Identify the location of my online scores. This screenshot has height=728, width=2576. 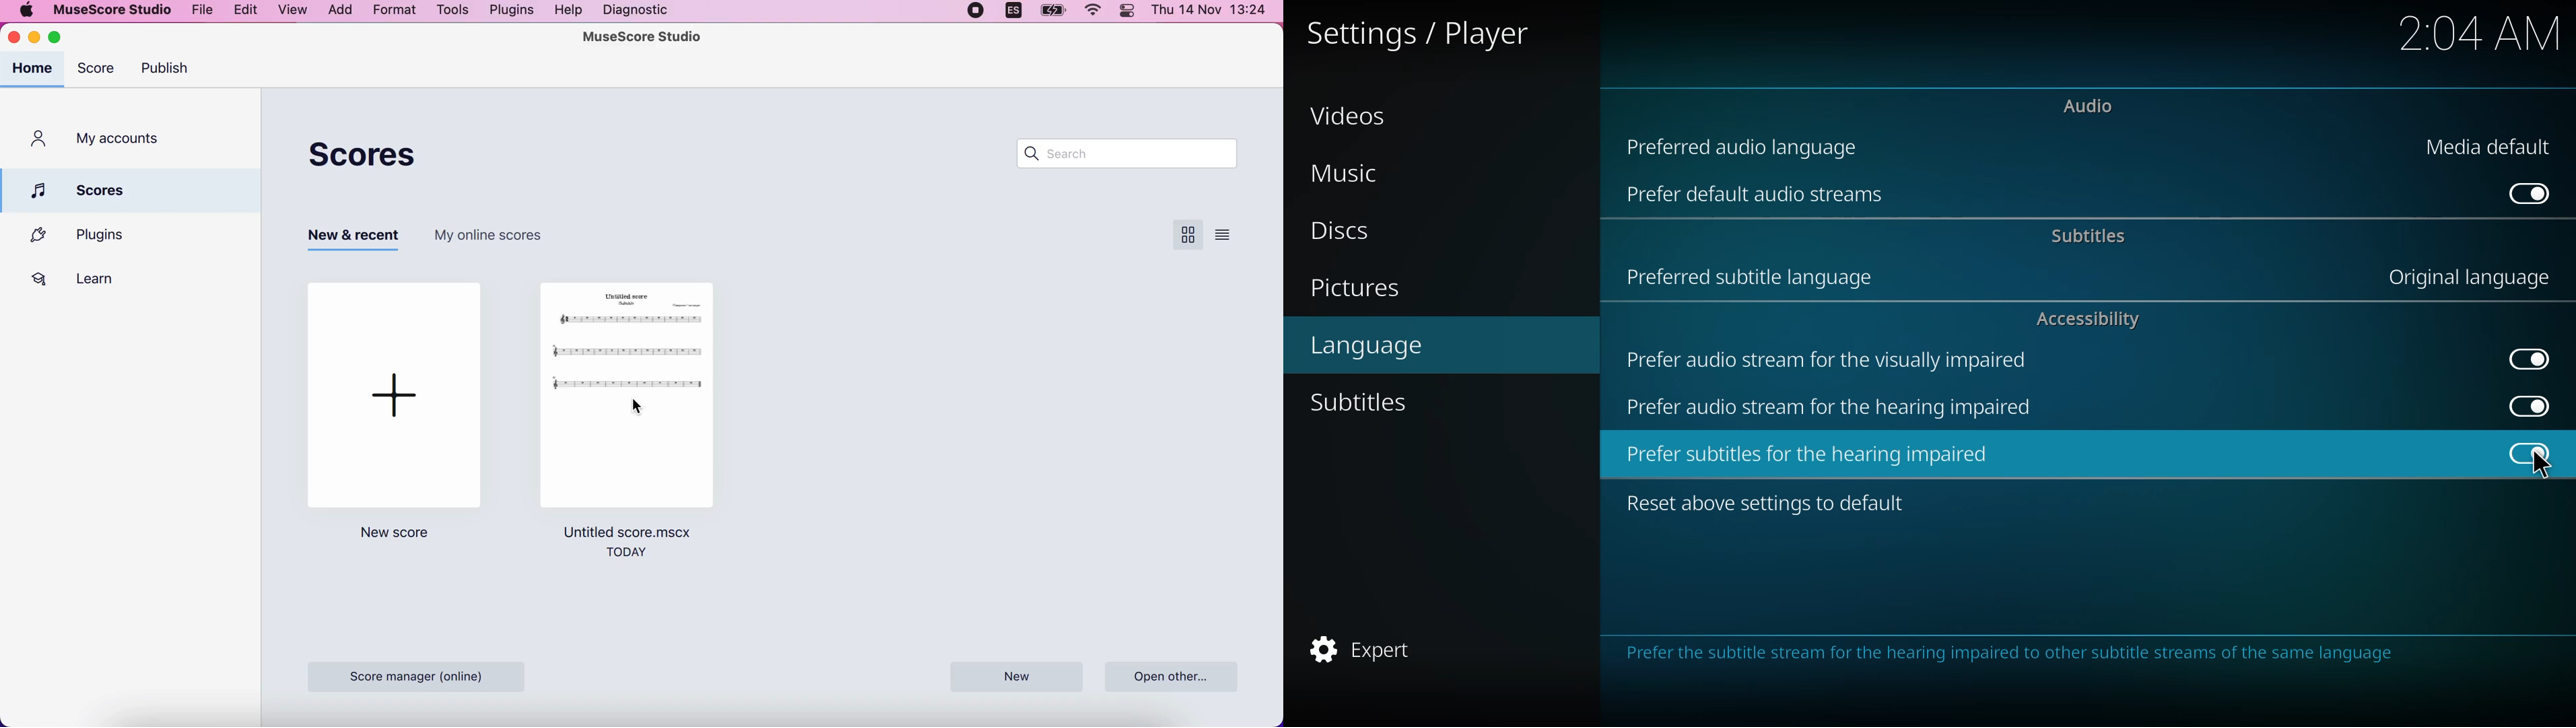
(506, 242).